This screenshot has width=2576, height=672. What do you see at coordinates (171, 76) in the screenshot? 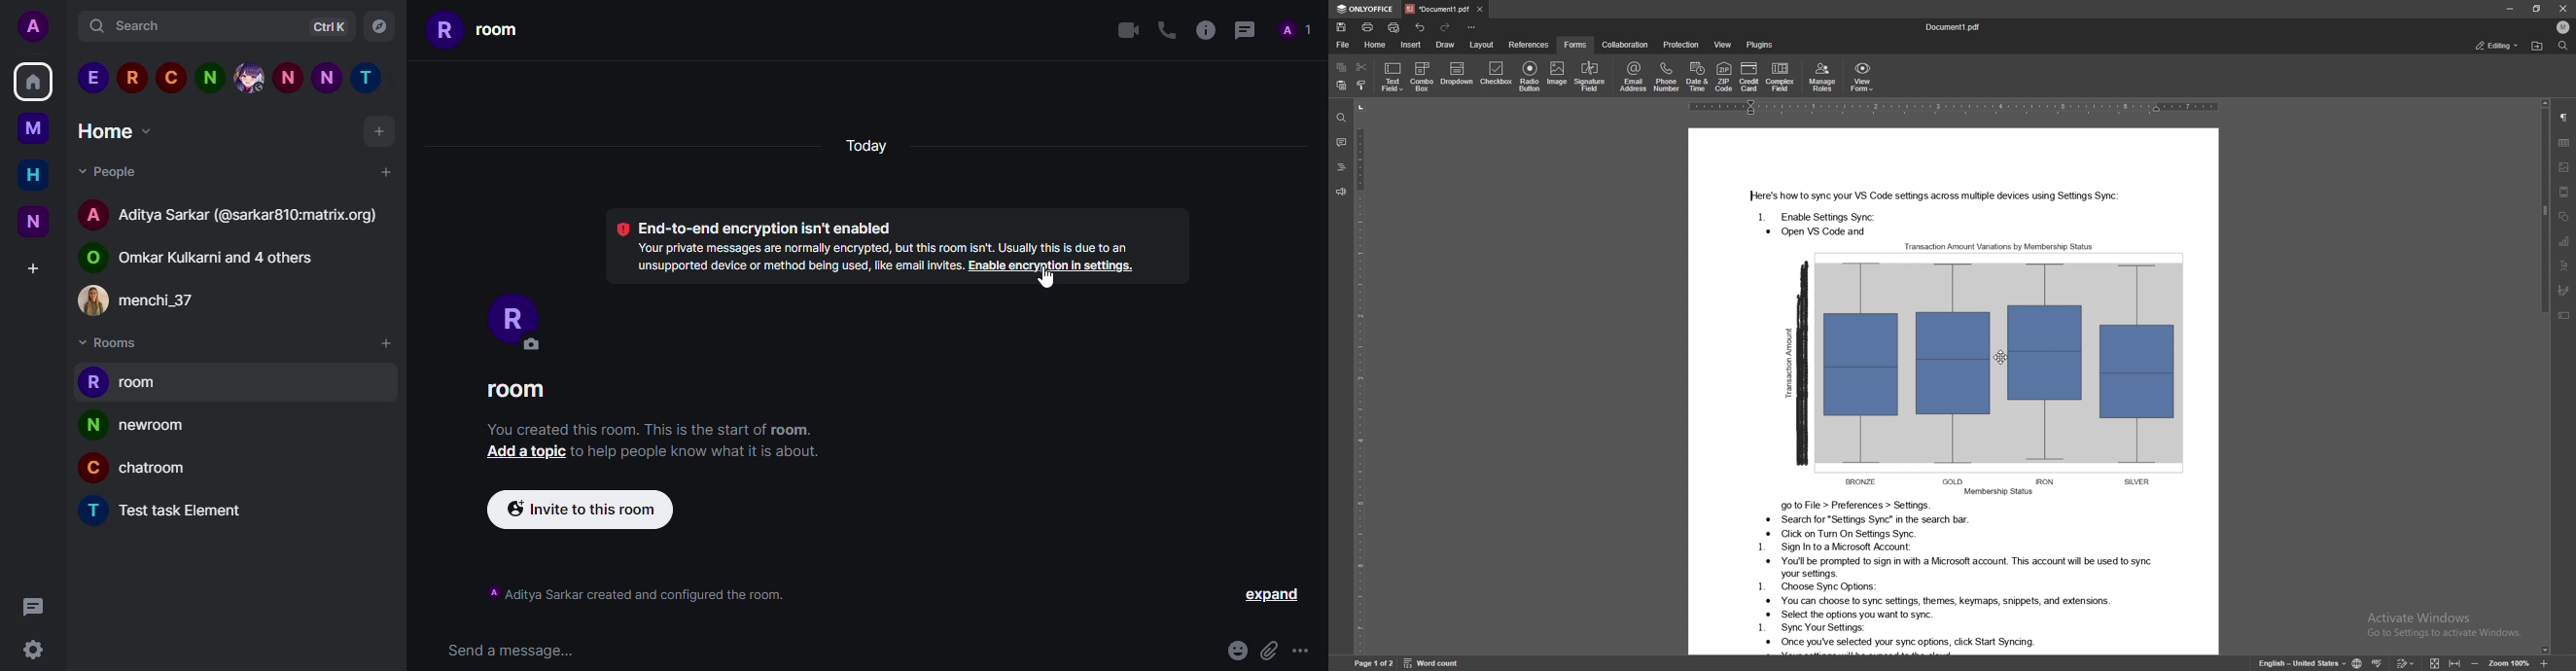
I see `Contact shortcut` at bounding box center [171, 76].